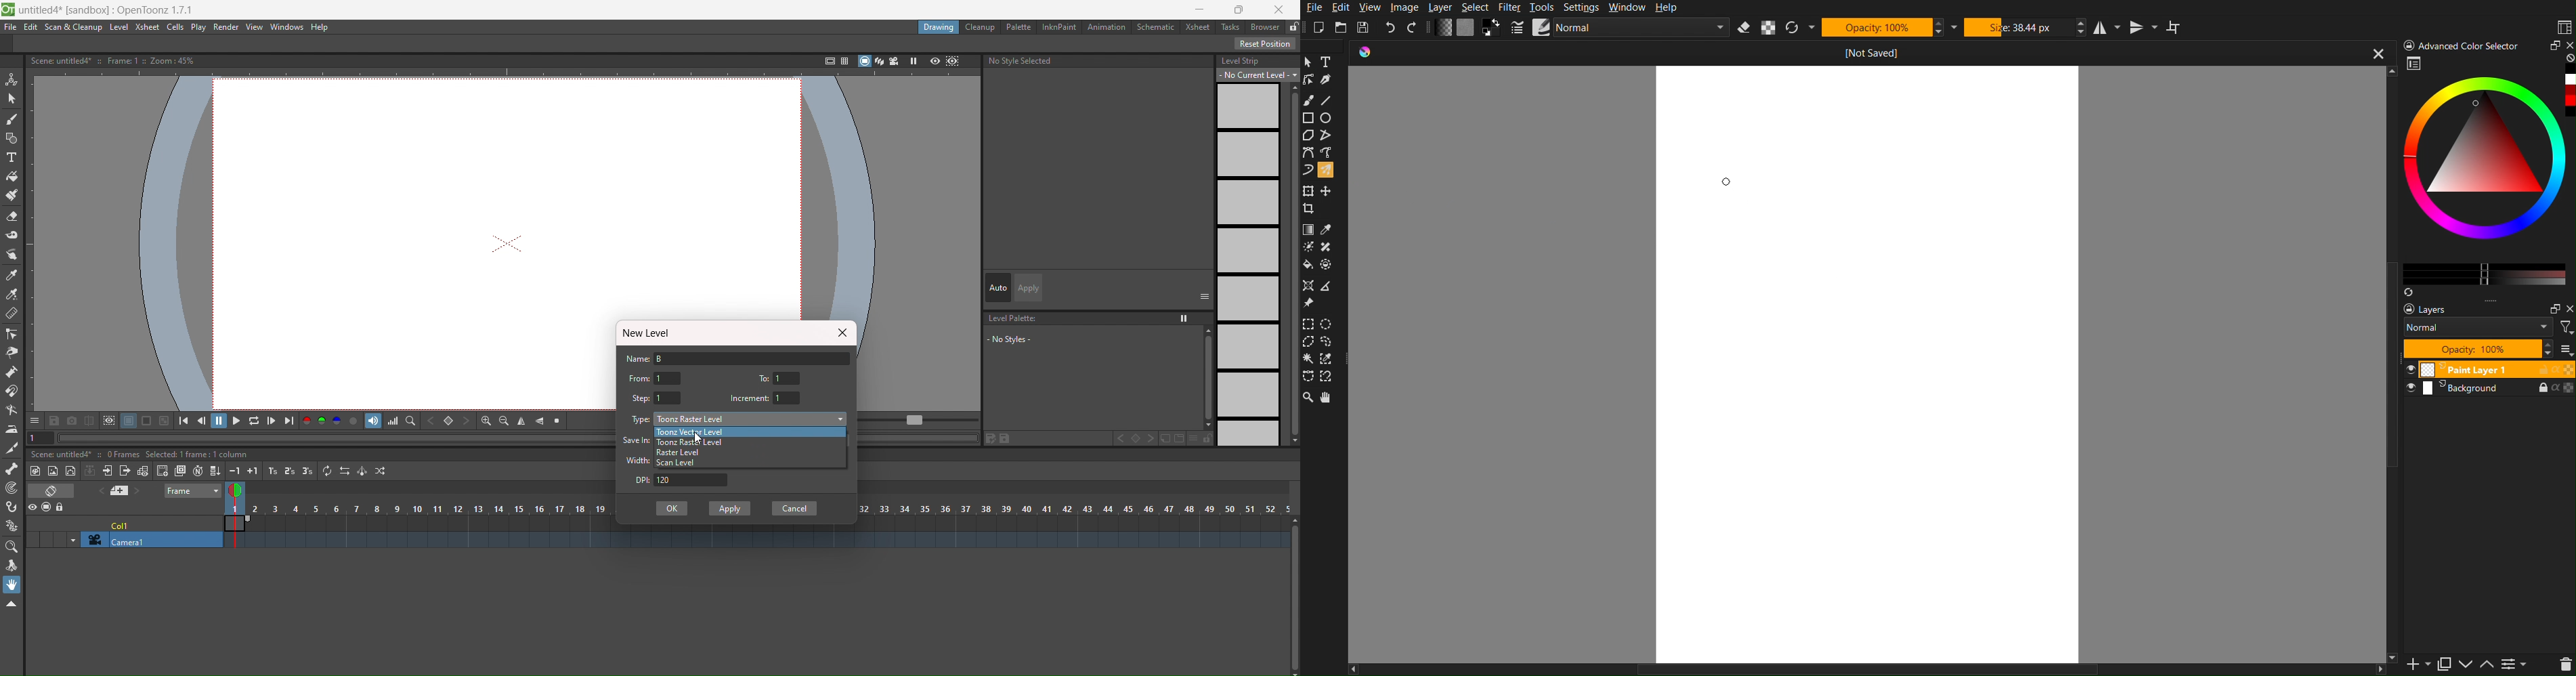 The width and height of the screenshot is (2576, 700). I want to click on Eclipse, so click(1329, 118).